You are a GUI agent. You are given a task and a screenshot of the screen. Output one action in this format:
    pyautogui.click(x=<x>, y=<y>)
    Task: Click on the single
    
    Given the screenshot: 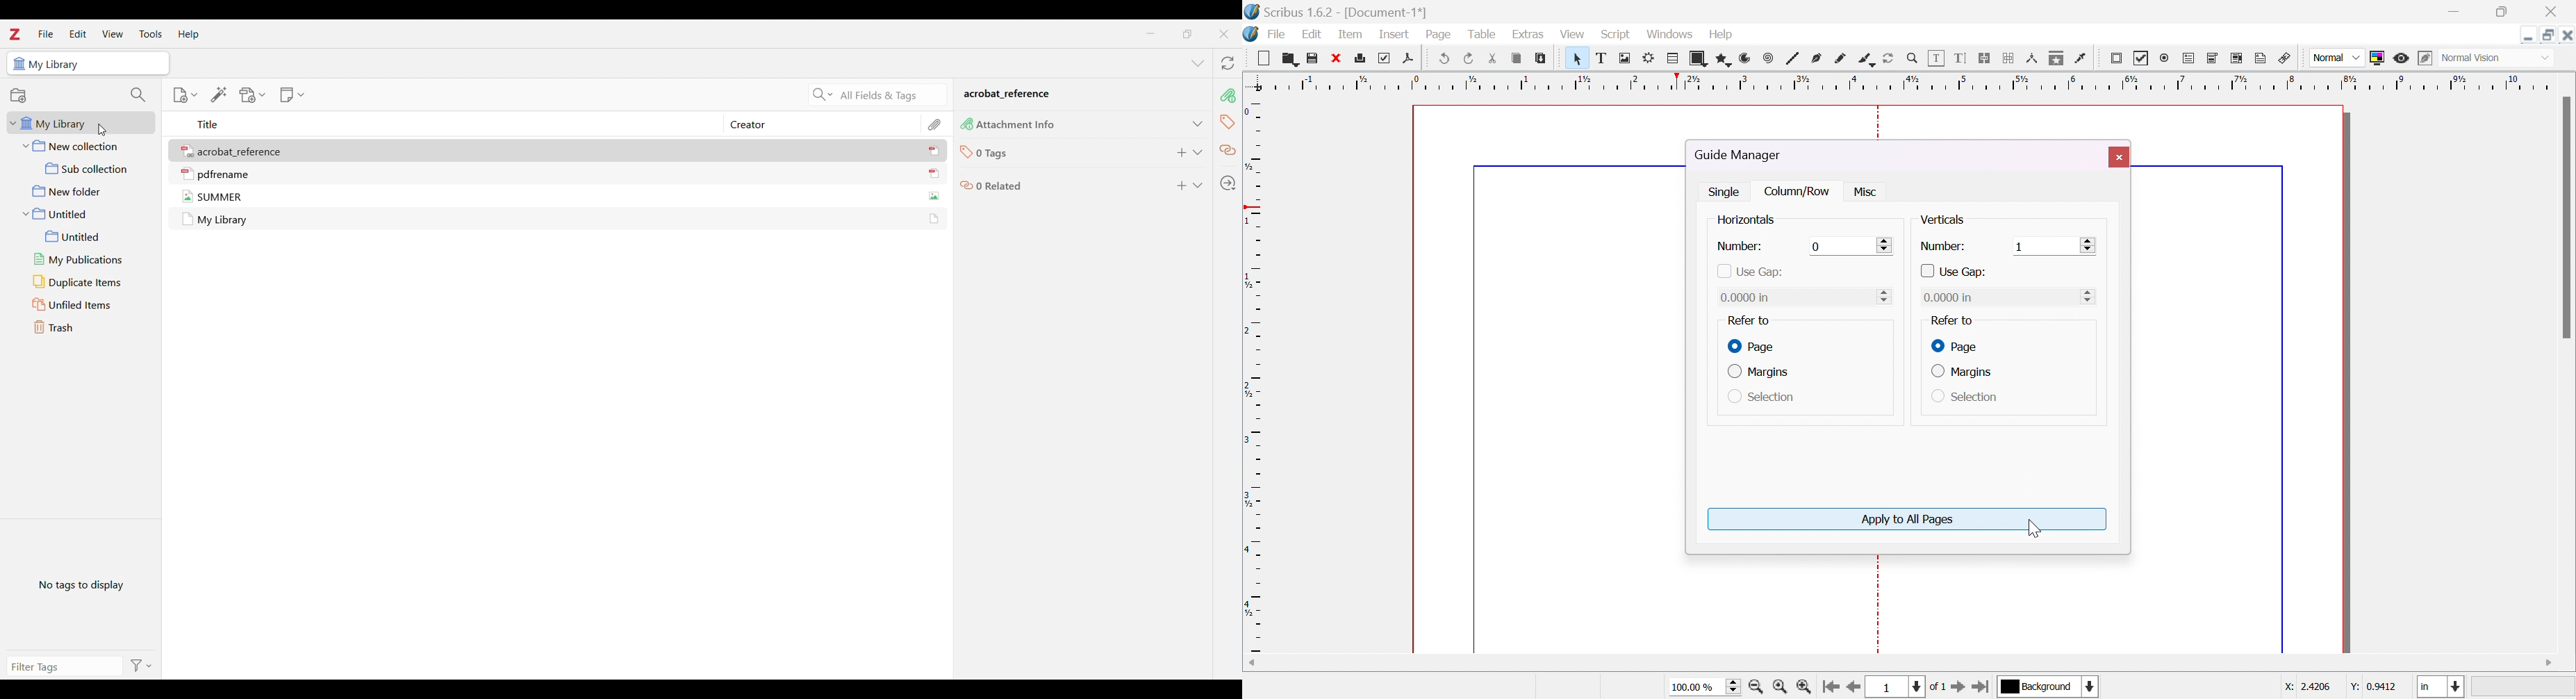 What is the action you would take?
    pyautogui.click(x=1726, y=190)
    